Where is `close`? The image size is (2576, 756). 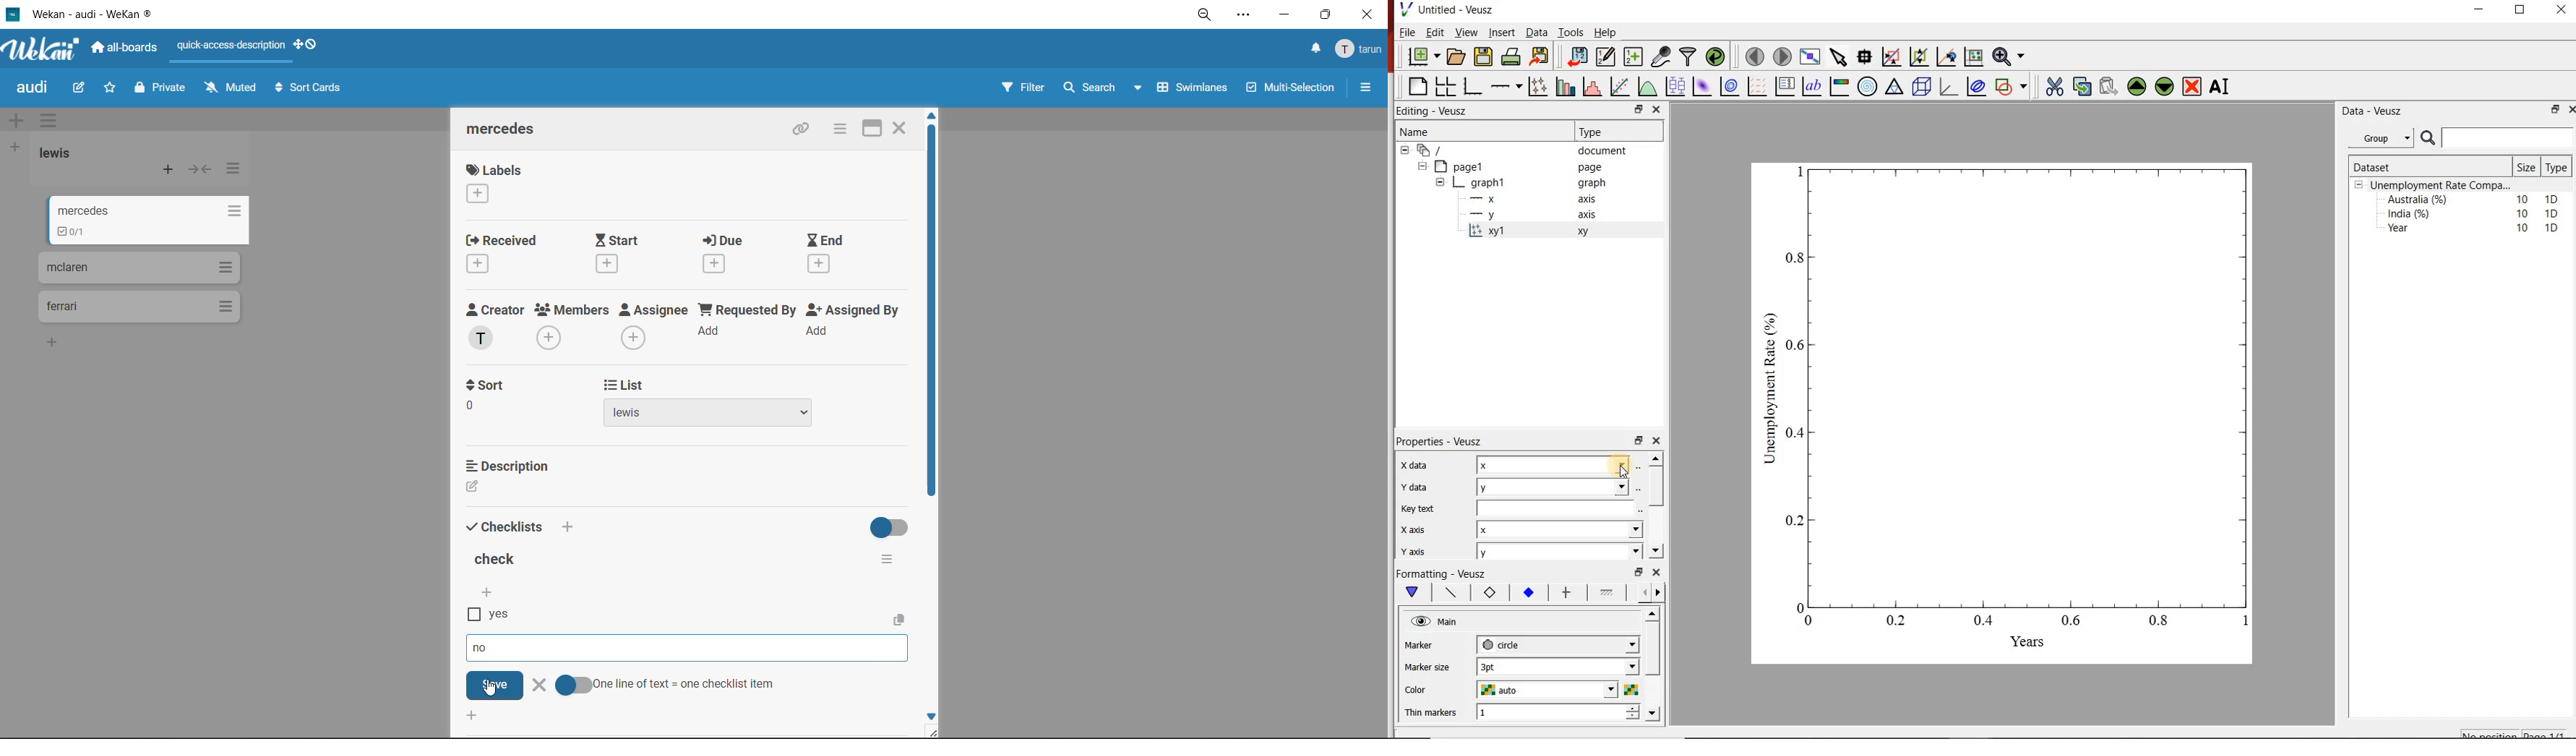
close is located at coordinates (2572, 108).